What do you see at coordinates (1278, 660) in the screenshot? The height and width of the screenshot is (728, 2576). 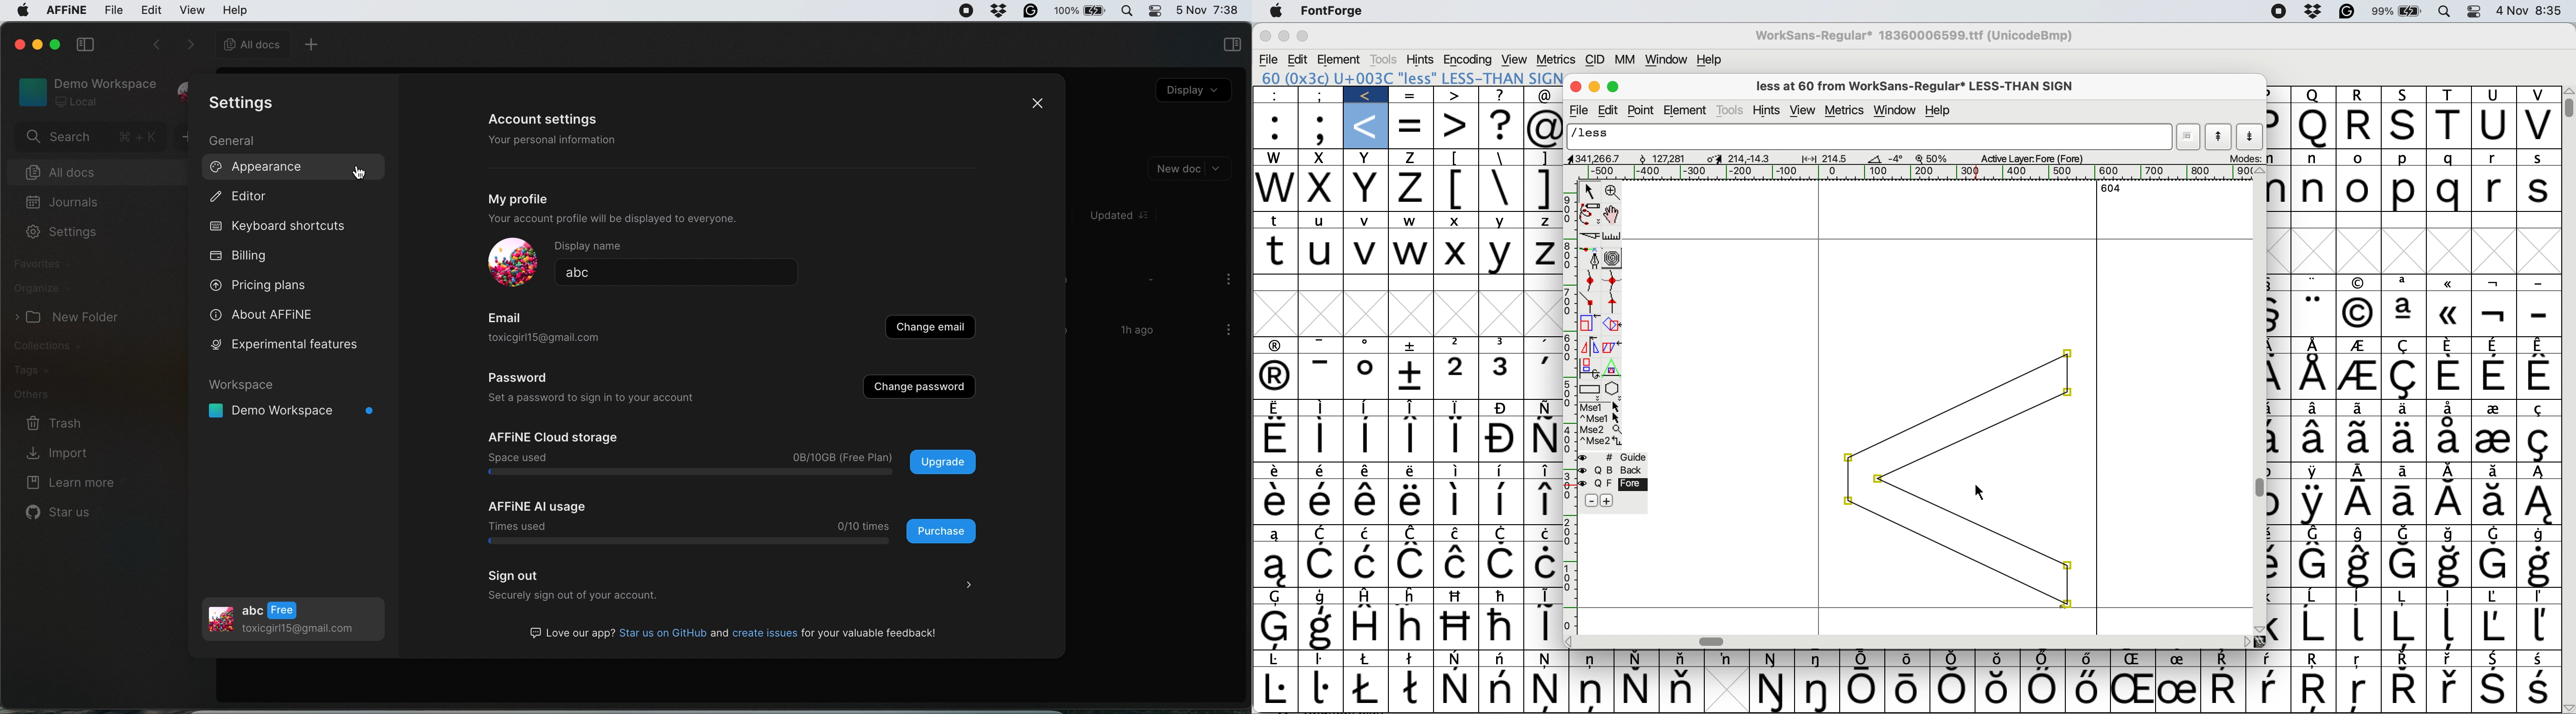 I see `Symbol` at bounding box center [1278, 660].